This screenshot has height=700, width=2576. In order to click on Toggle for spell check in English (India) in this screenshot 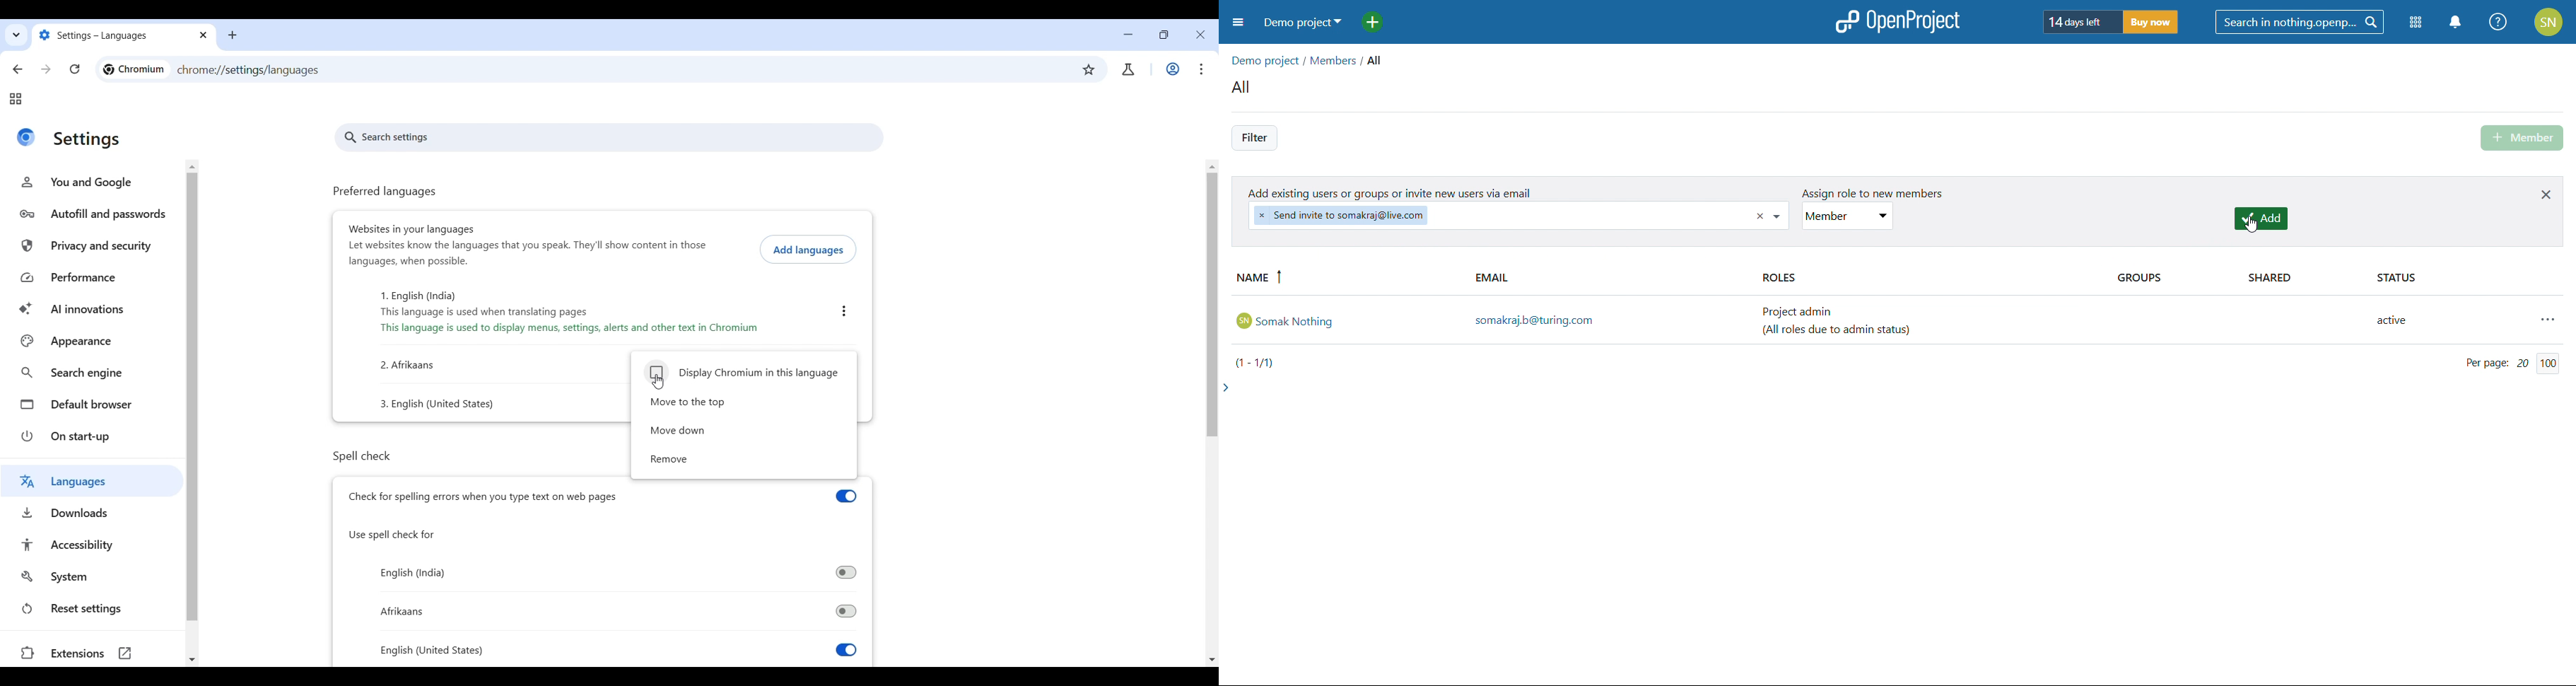, I will do `click(617, 573)`.